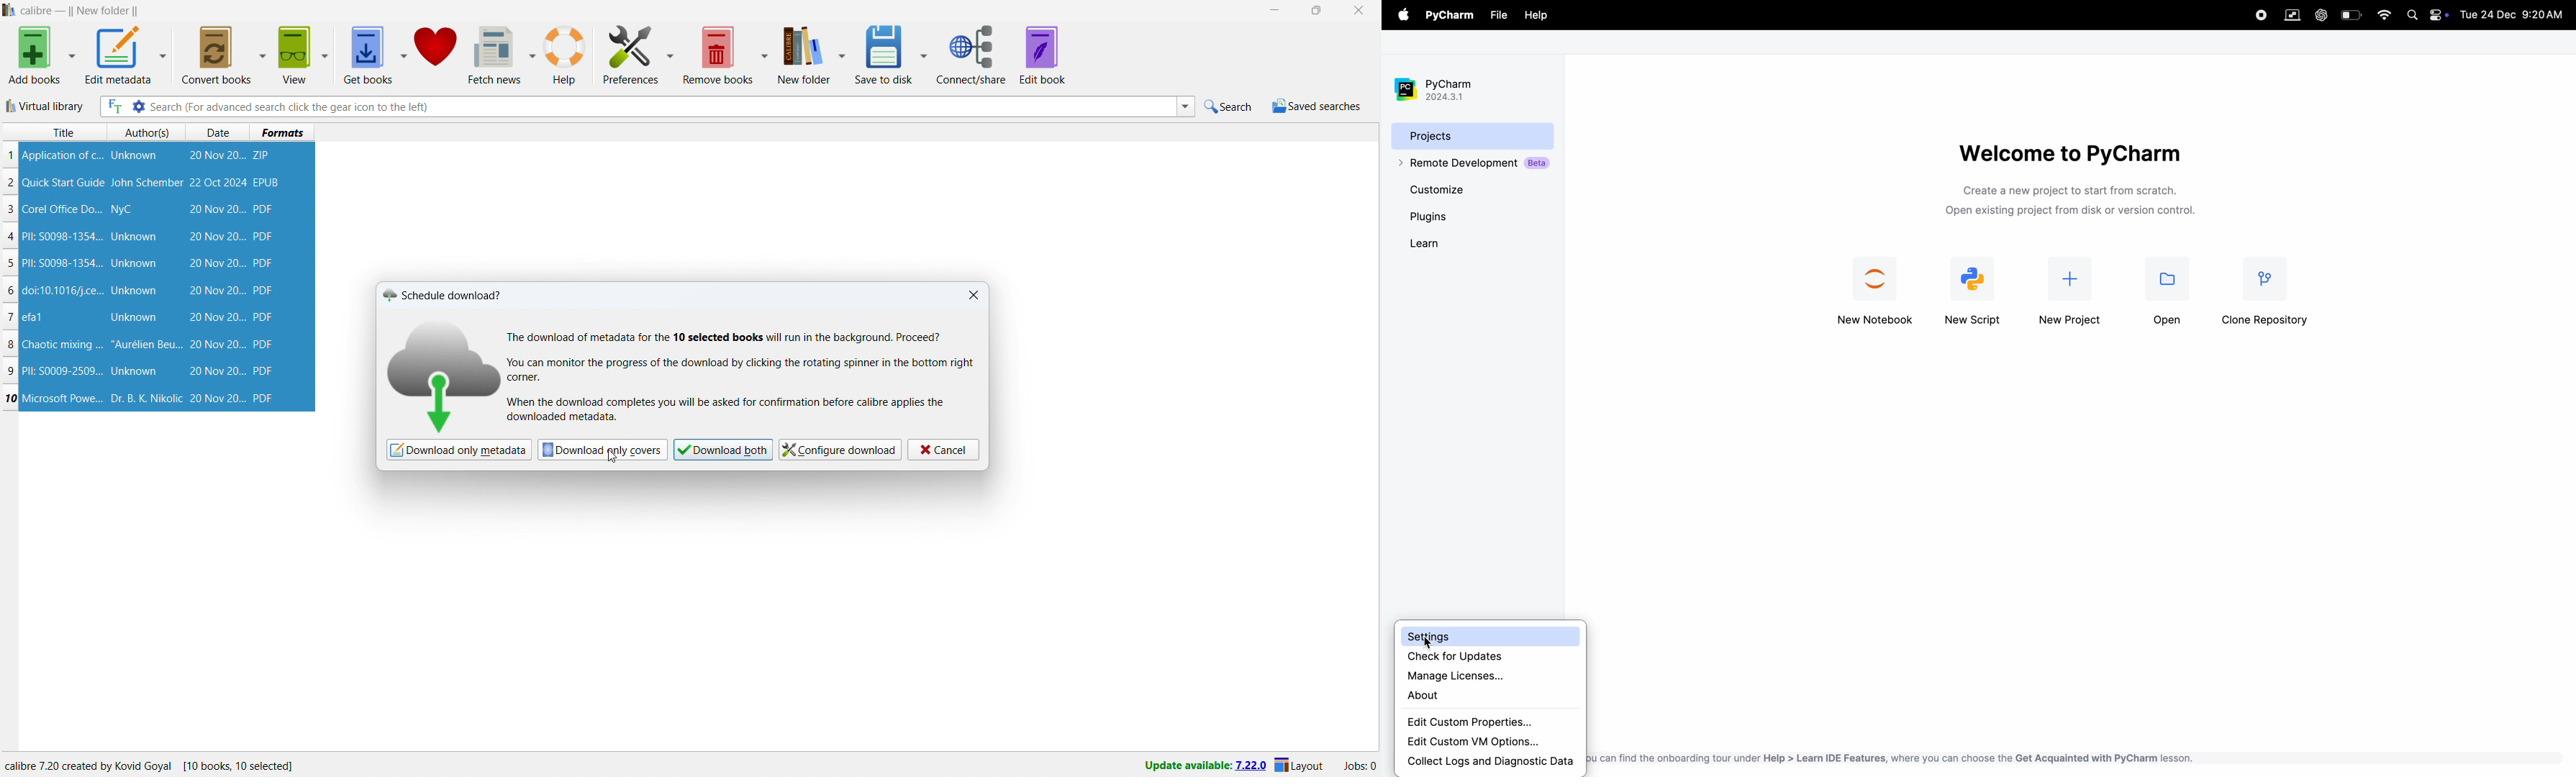 The width and height of the screenshot is (2576, 784). What do you see at coordinates (1361, 767) in the screenshot?
I see `active jobs` at bounding box center [1361, 767].